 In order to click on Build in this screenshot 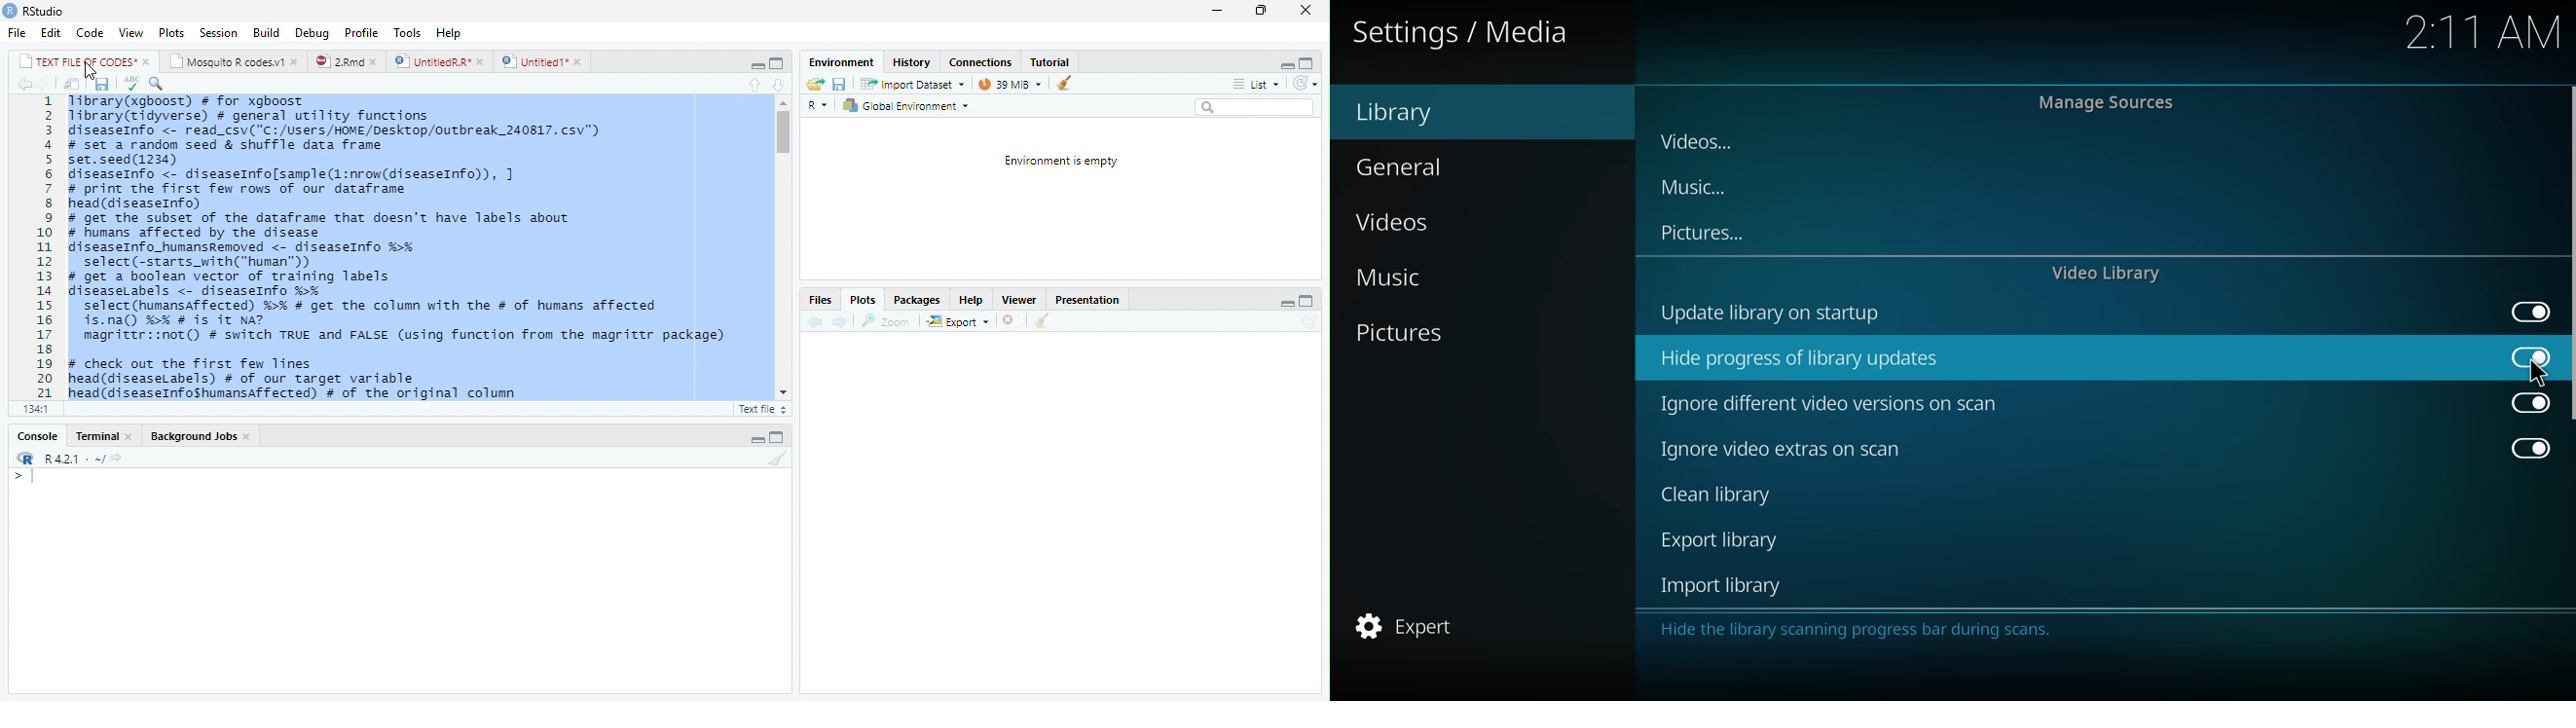, I will do `click(267, 33)`.